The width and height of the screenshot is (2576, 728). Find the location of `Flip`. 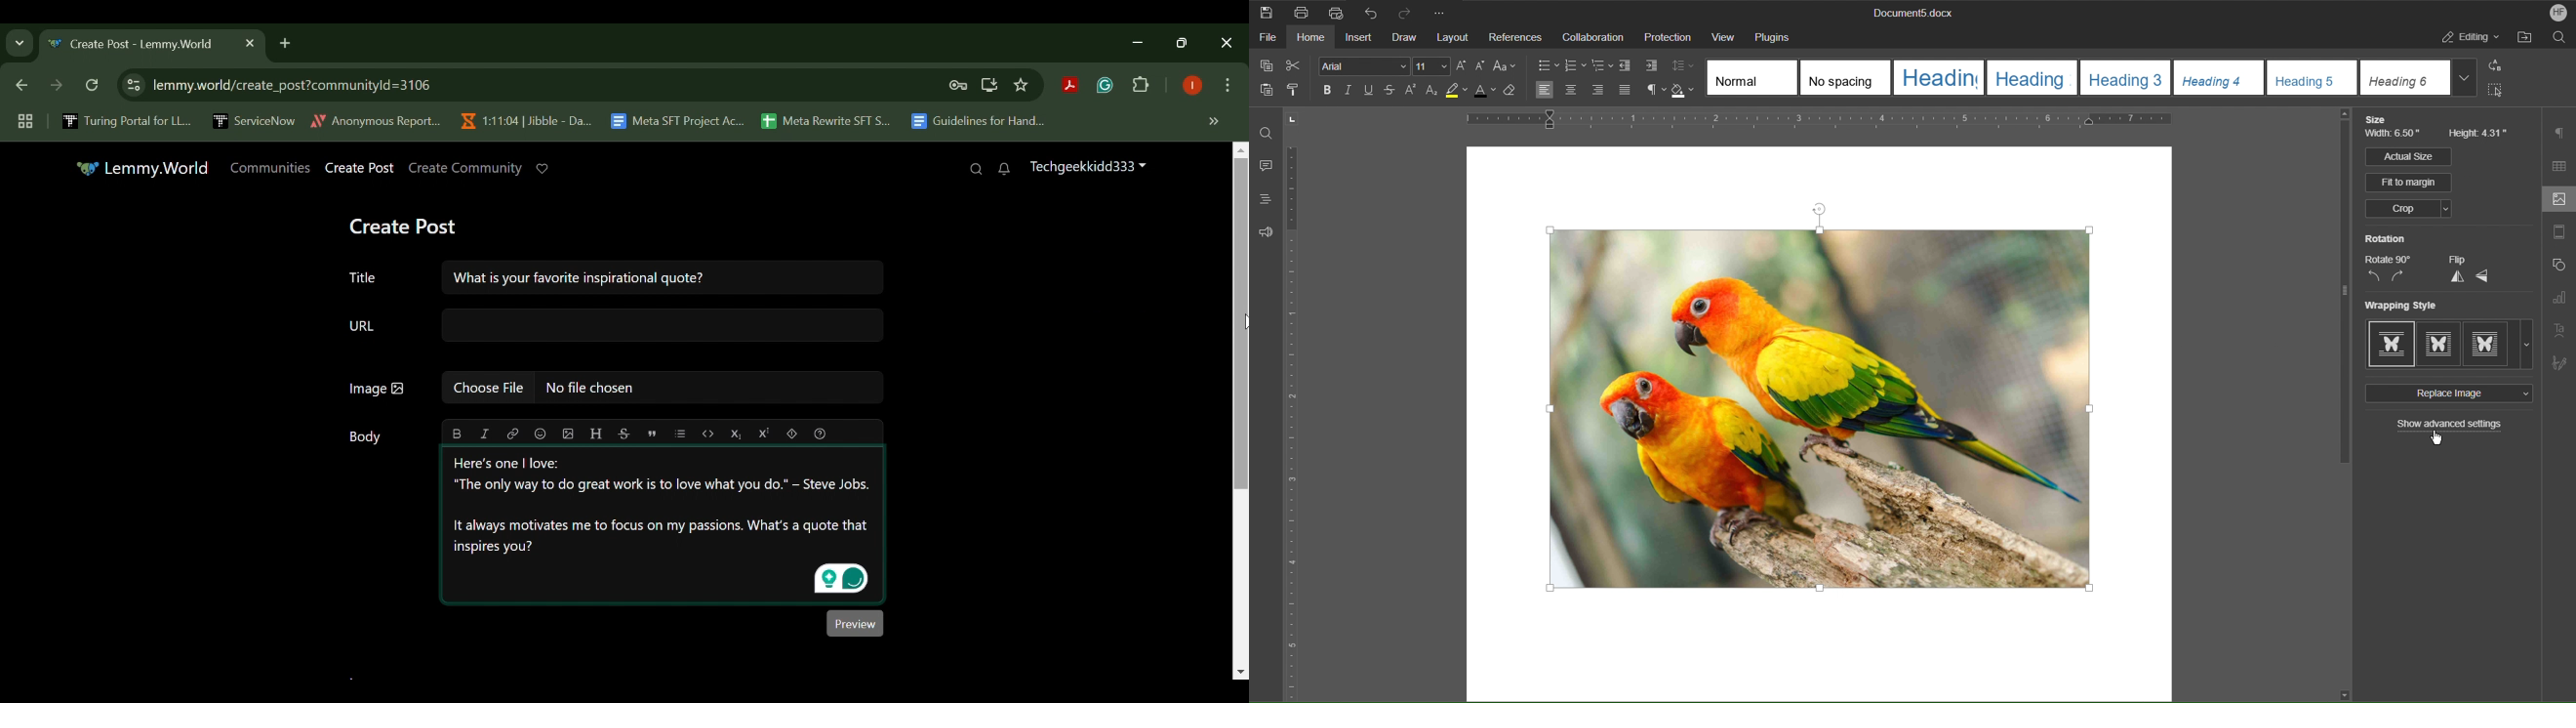

Flip is located at coordinates (2457, 259).